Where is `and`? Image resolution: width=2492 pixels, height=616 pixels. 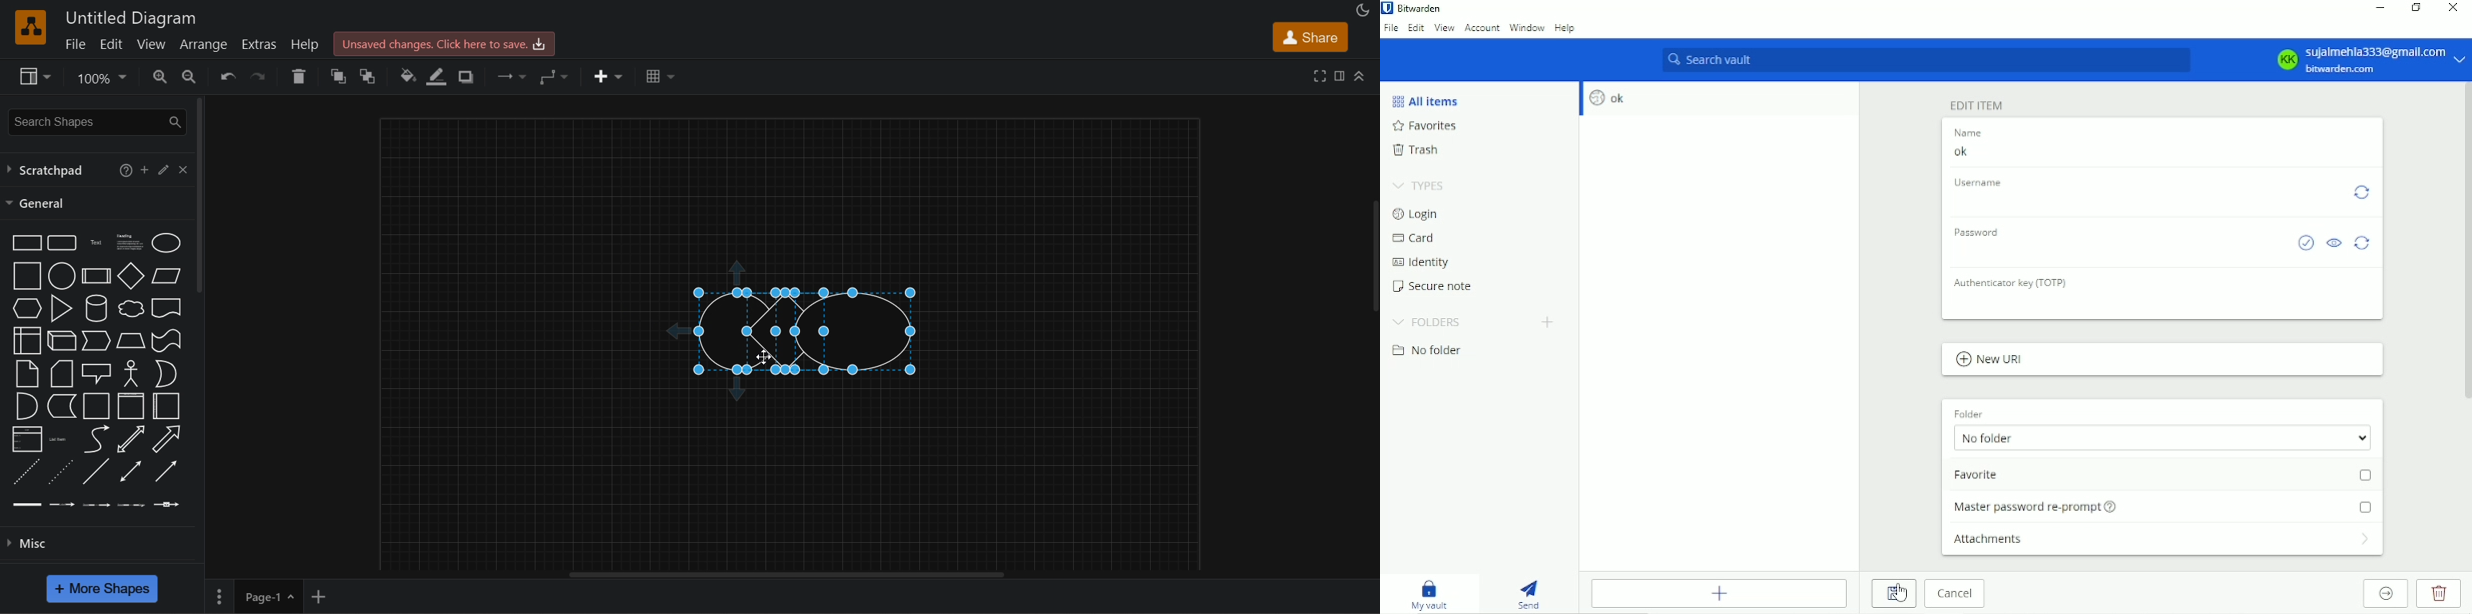
and is located at coordinates (25, 406).